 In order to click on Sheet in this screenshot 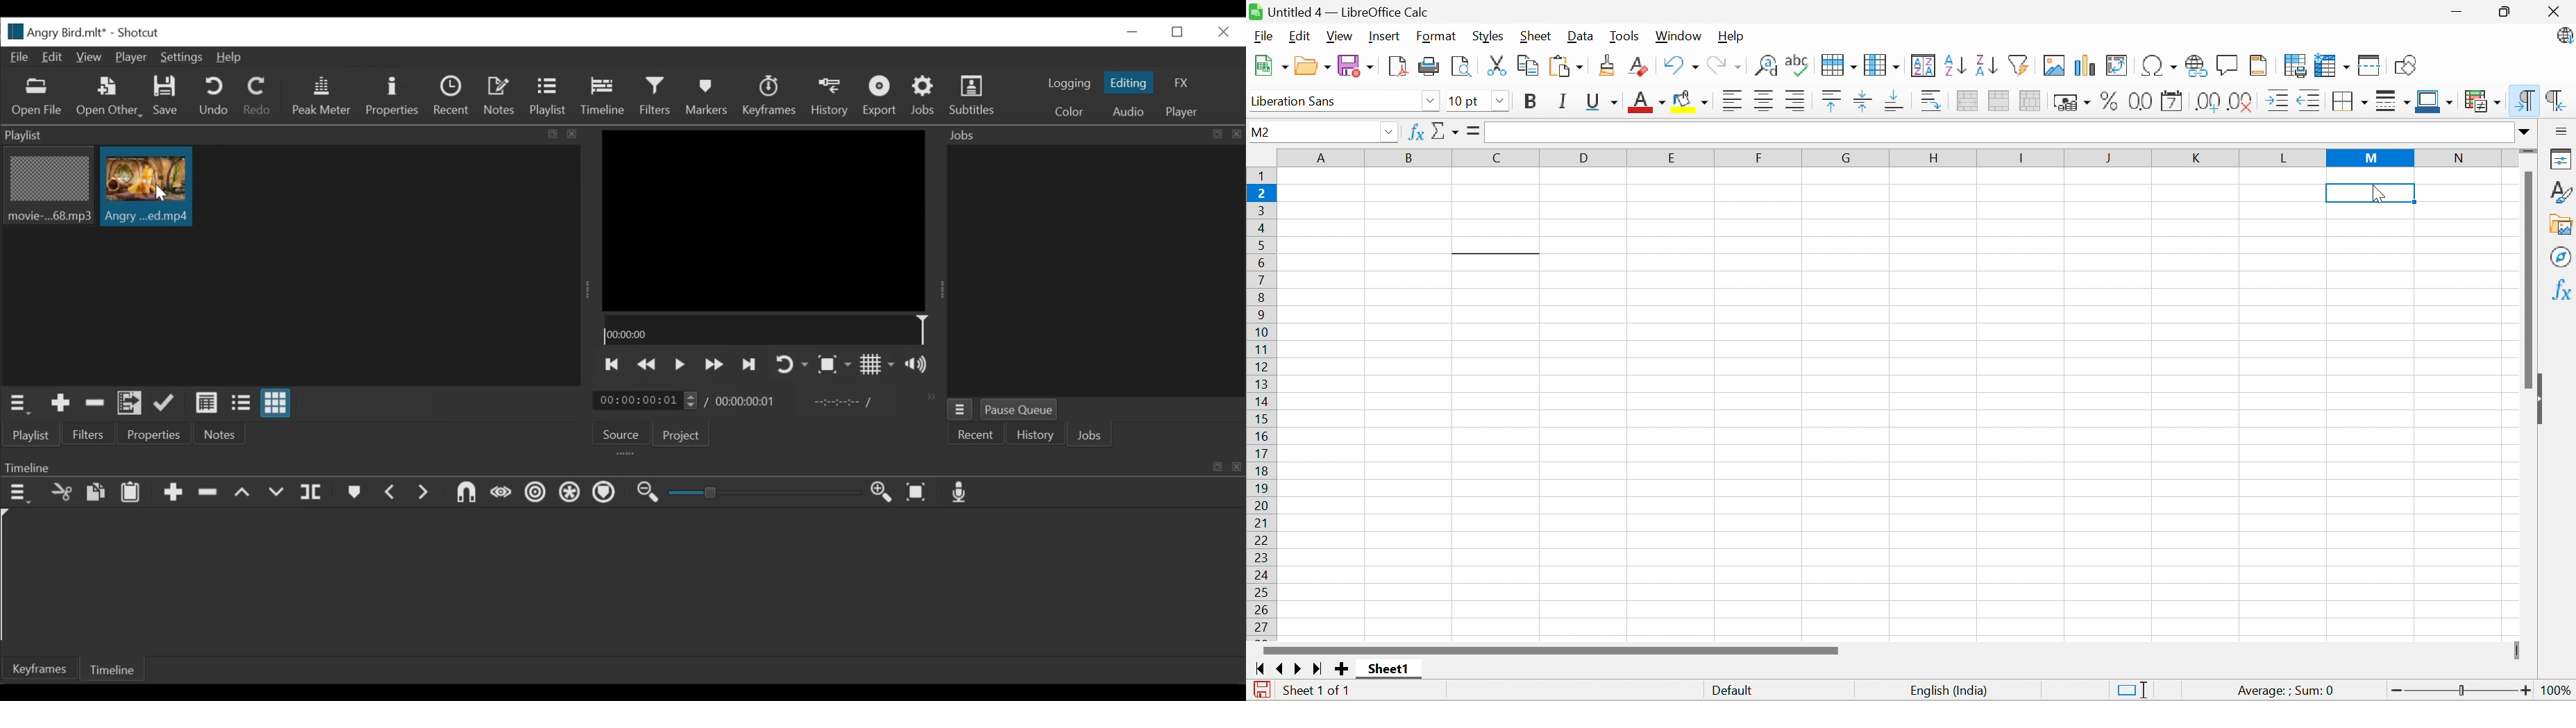, I will do `click(1536, 36)`.